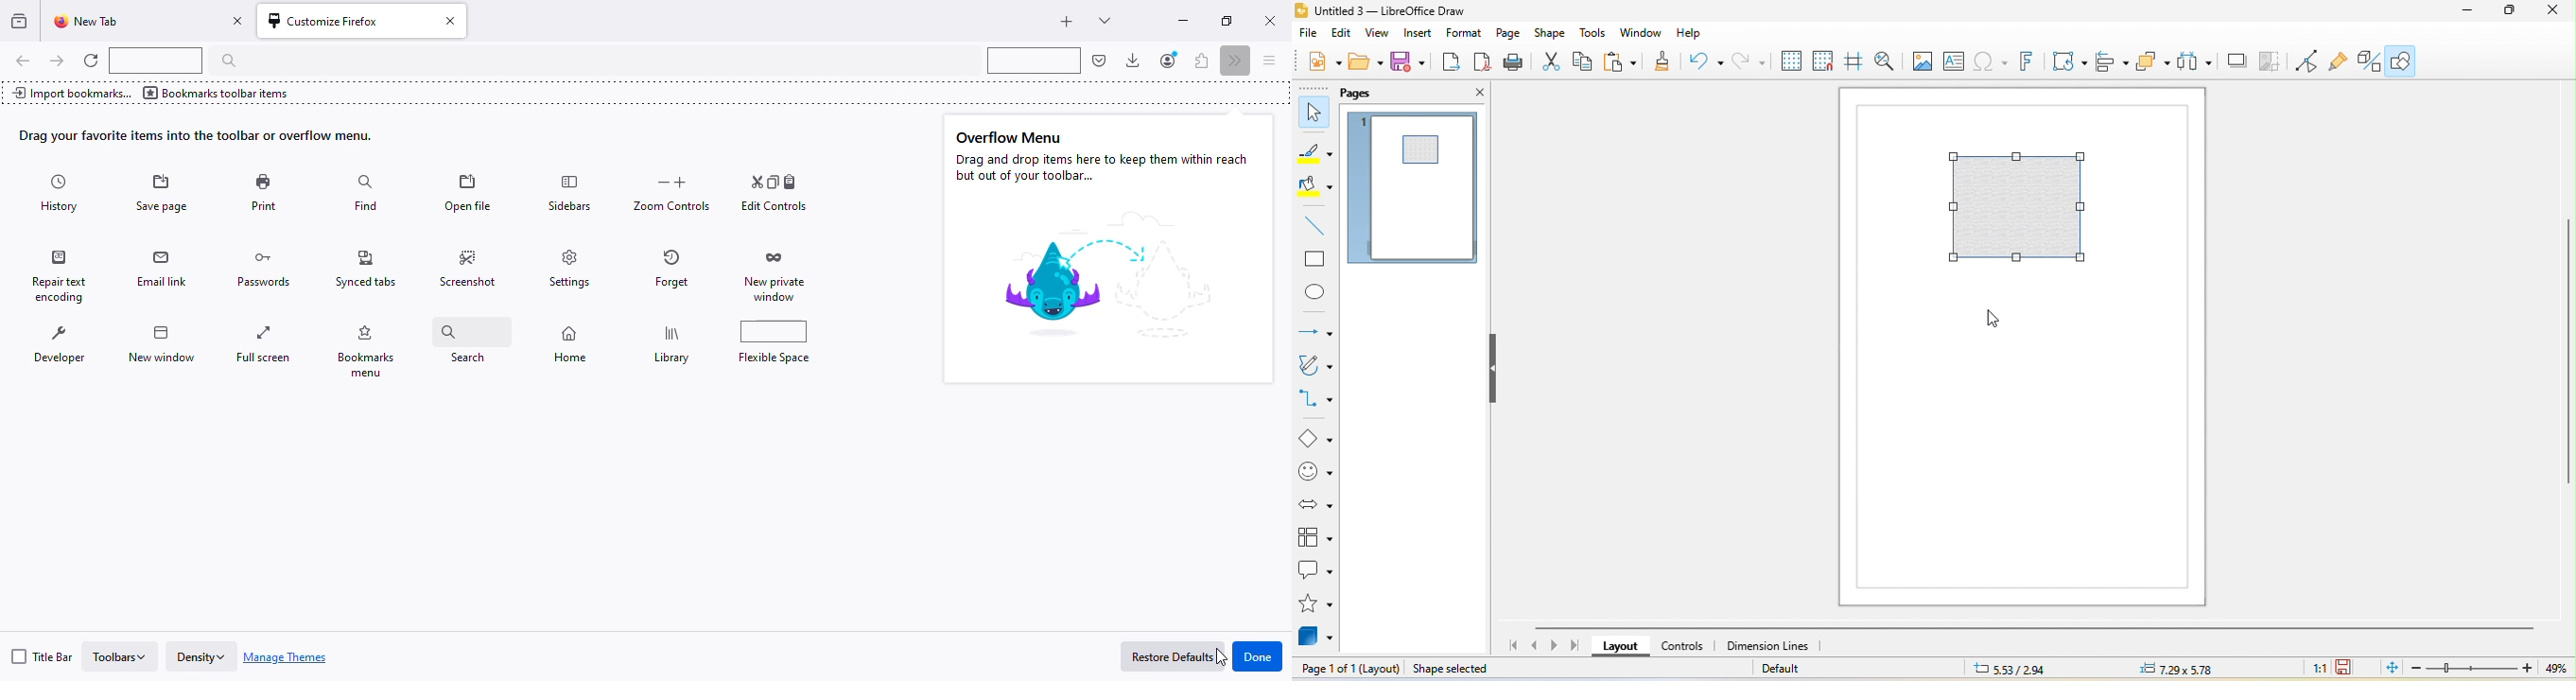  I want to click on paste, so click(1624, 64).